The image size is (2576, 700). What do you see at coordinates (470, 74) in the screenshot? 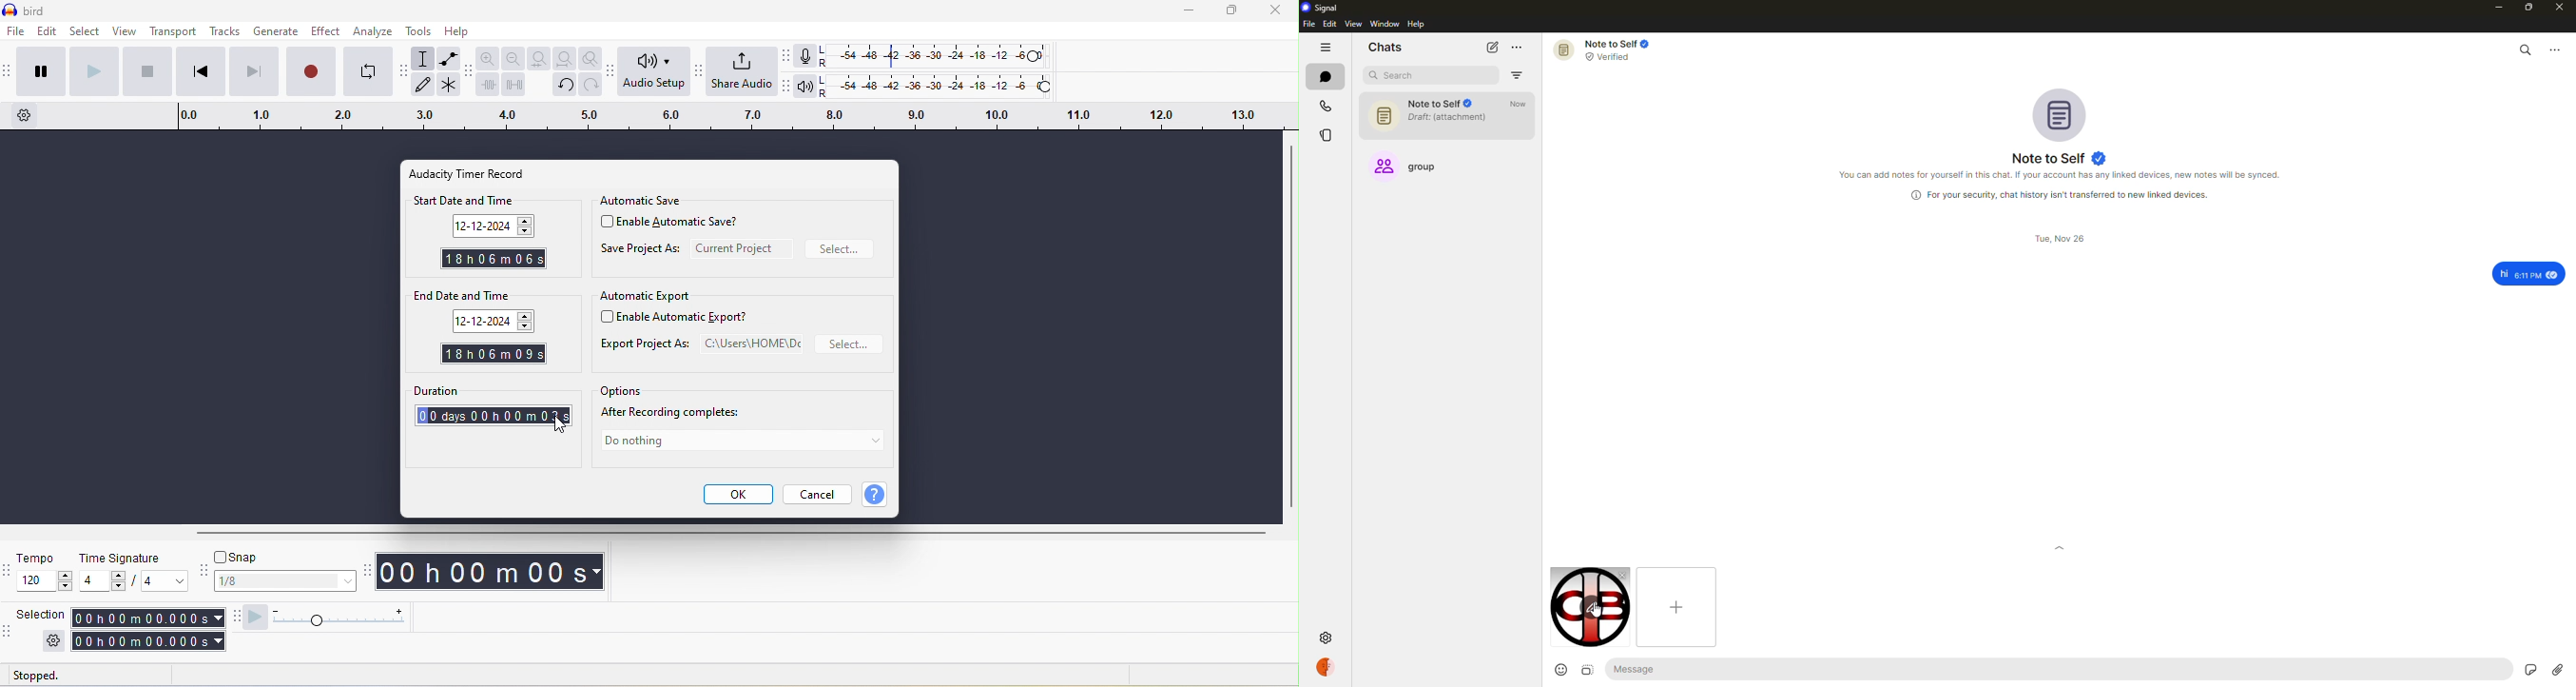
I see `audacity edit toolbar` at bounding box center [470, 74].